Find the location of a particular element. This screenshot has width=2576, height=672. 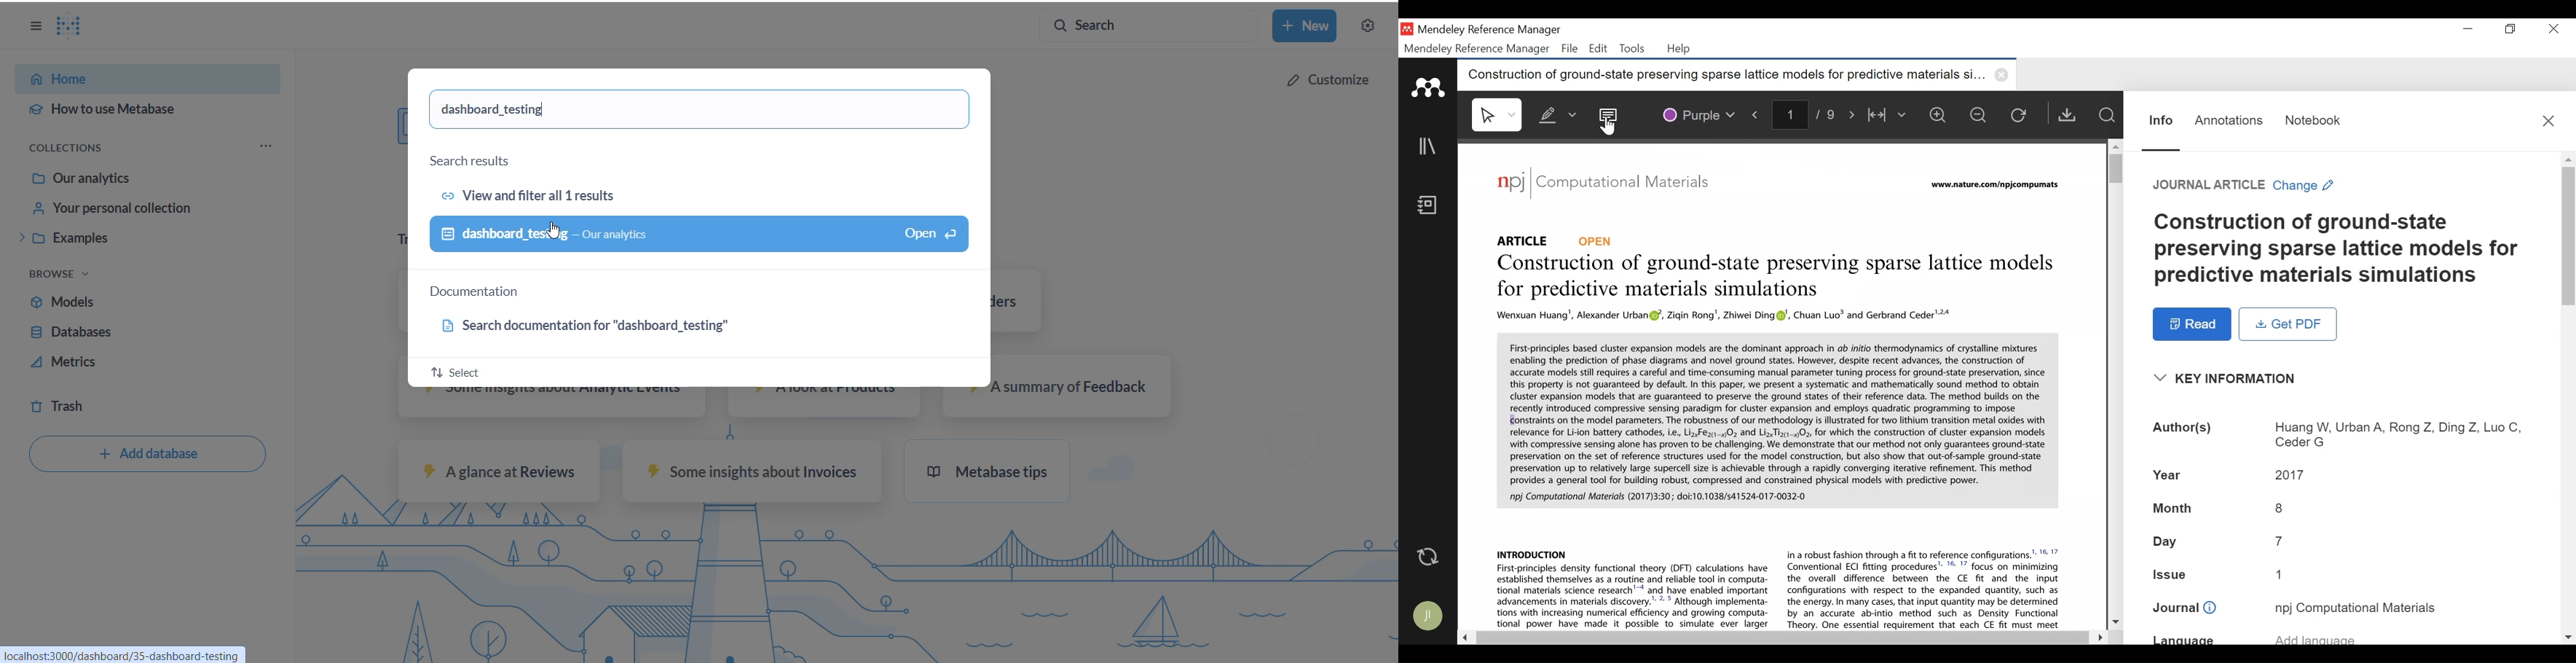

Sync is located at coordinates (1428, 558).